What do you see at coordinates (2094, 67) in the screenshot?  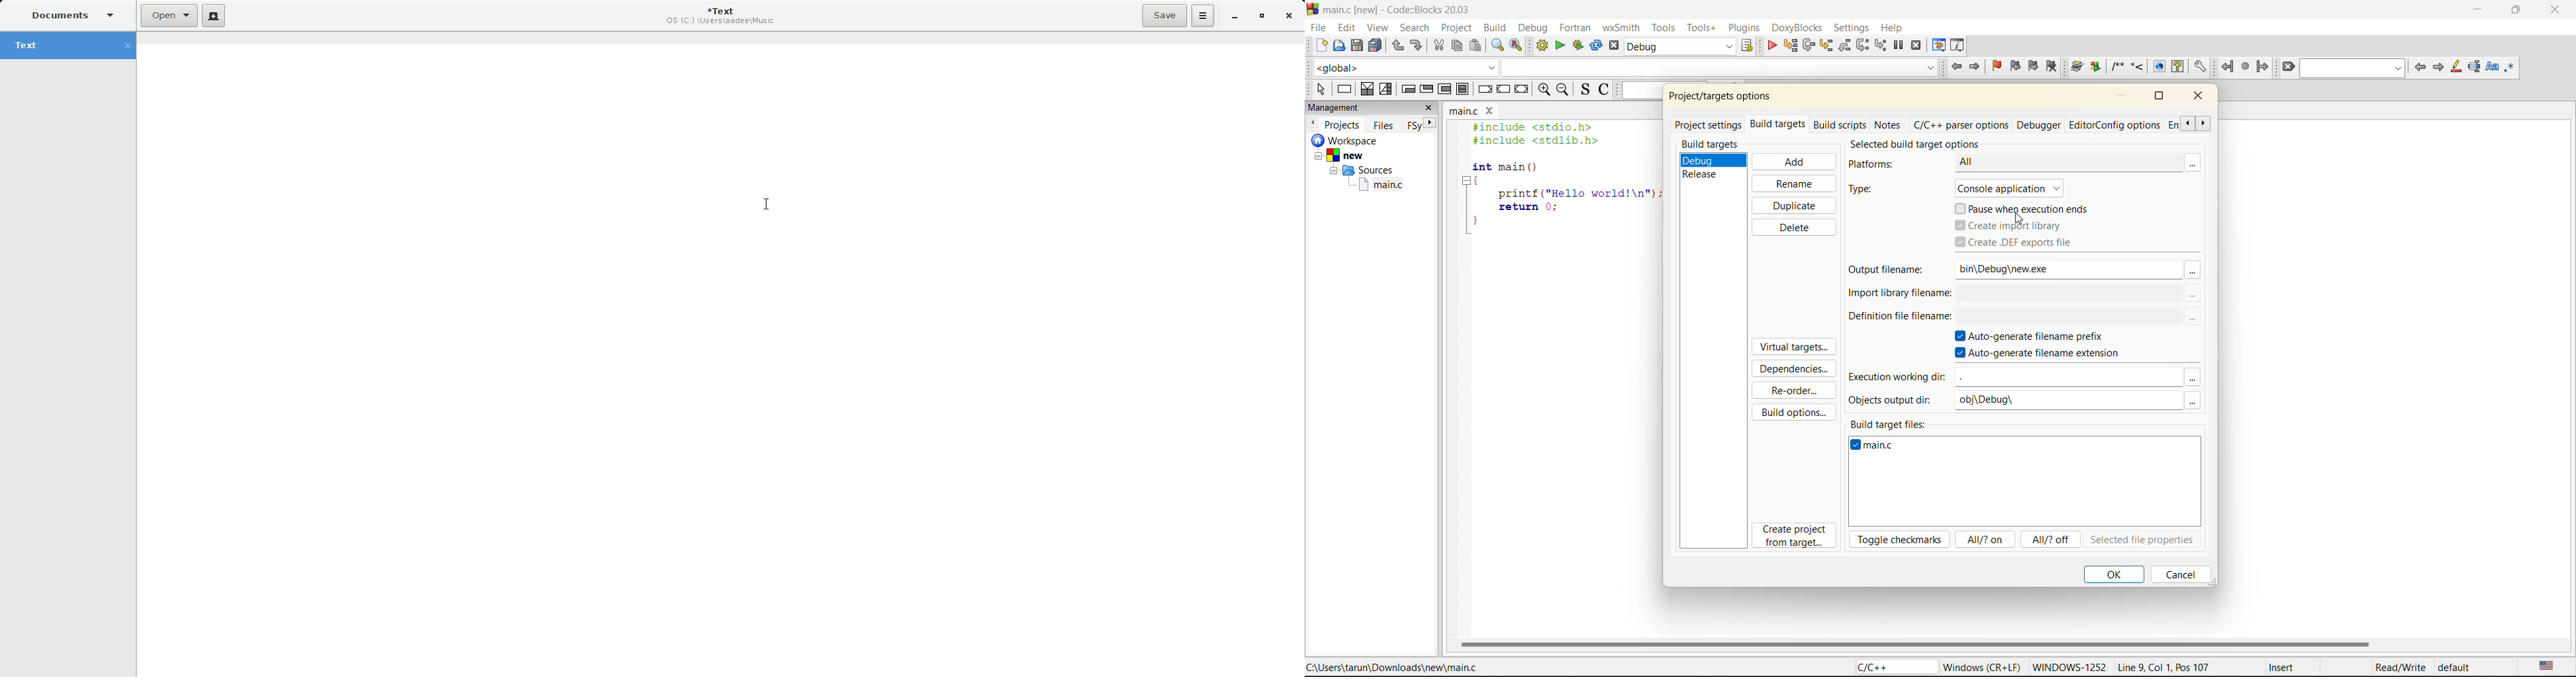 I see `Extract documentation for the current project` at bounding box center [2094, 67].